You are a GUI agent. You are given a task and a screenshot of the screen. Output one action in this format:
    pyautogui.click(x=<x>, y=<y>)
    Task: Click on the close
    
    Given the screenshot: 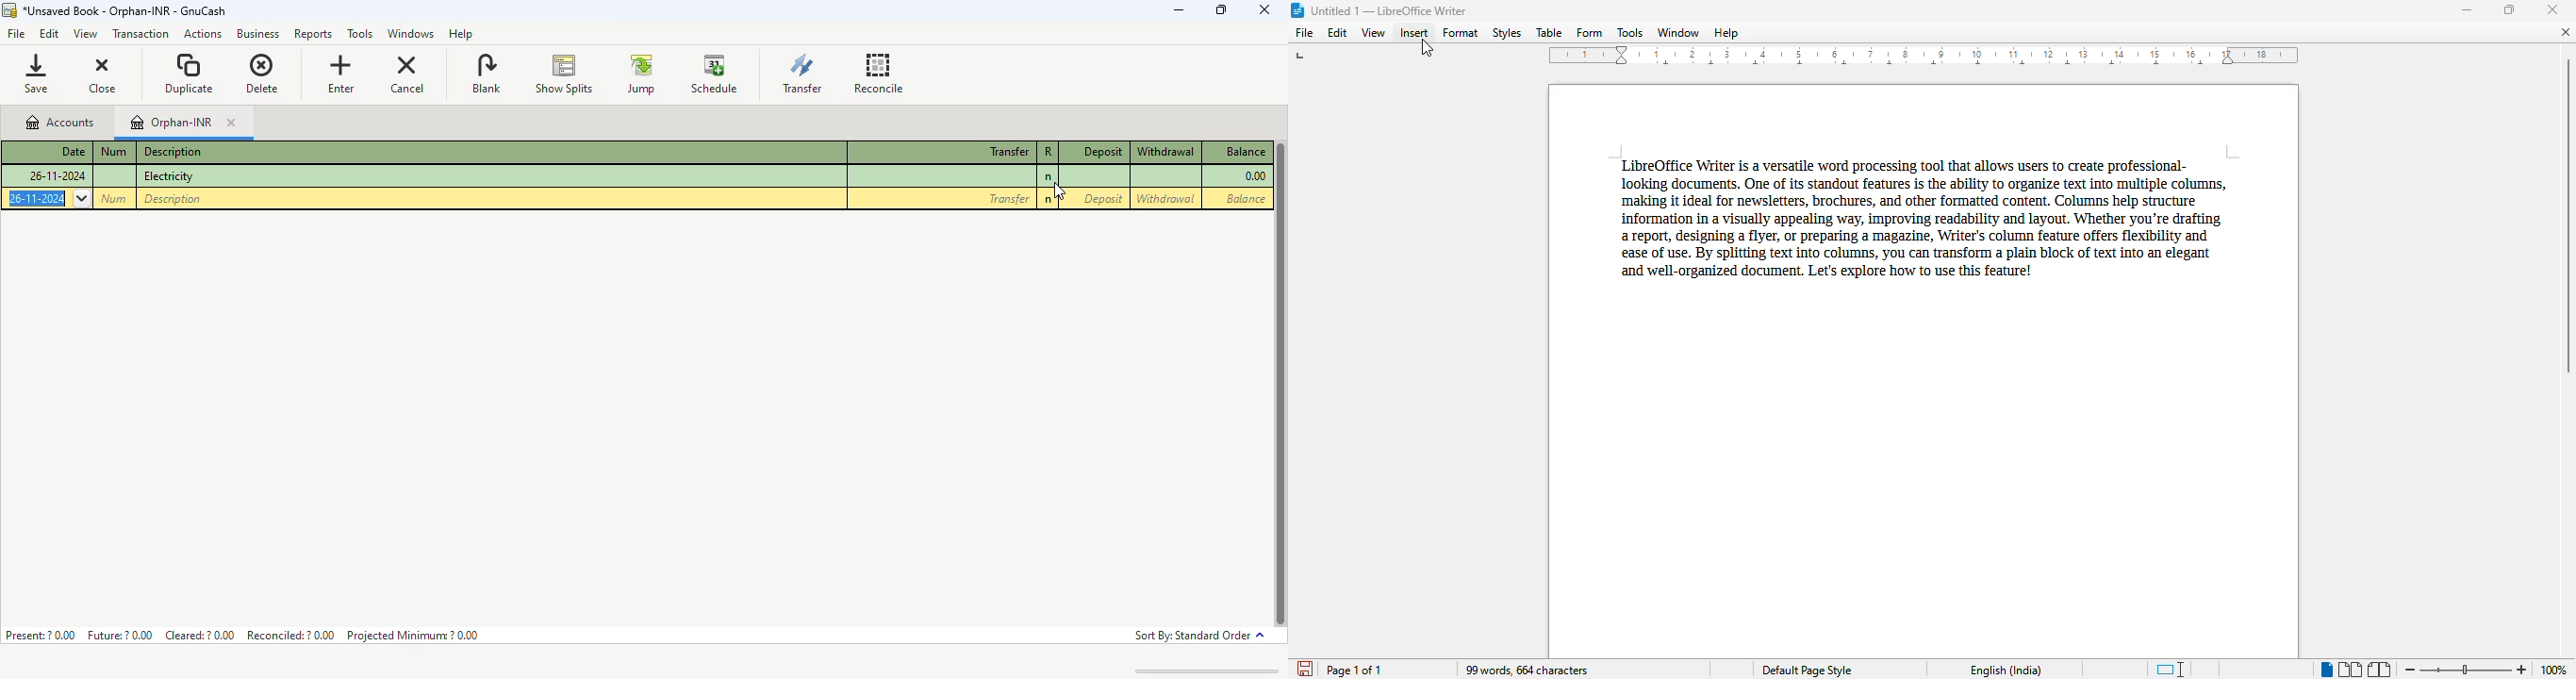 What is the action you would take?
    pyautogui.click(x=1263, y=9)
    